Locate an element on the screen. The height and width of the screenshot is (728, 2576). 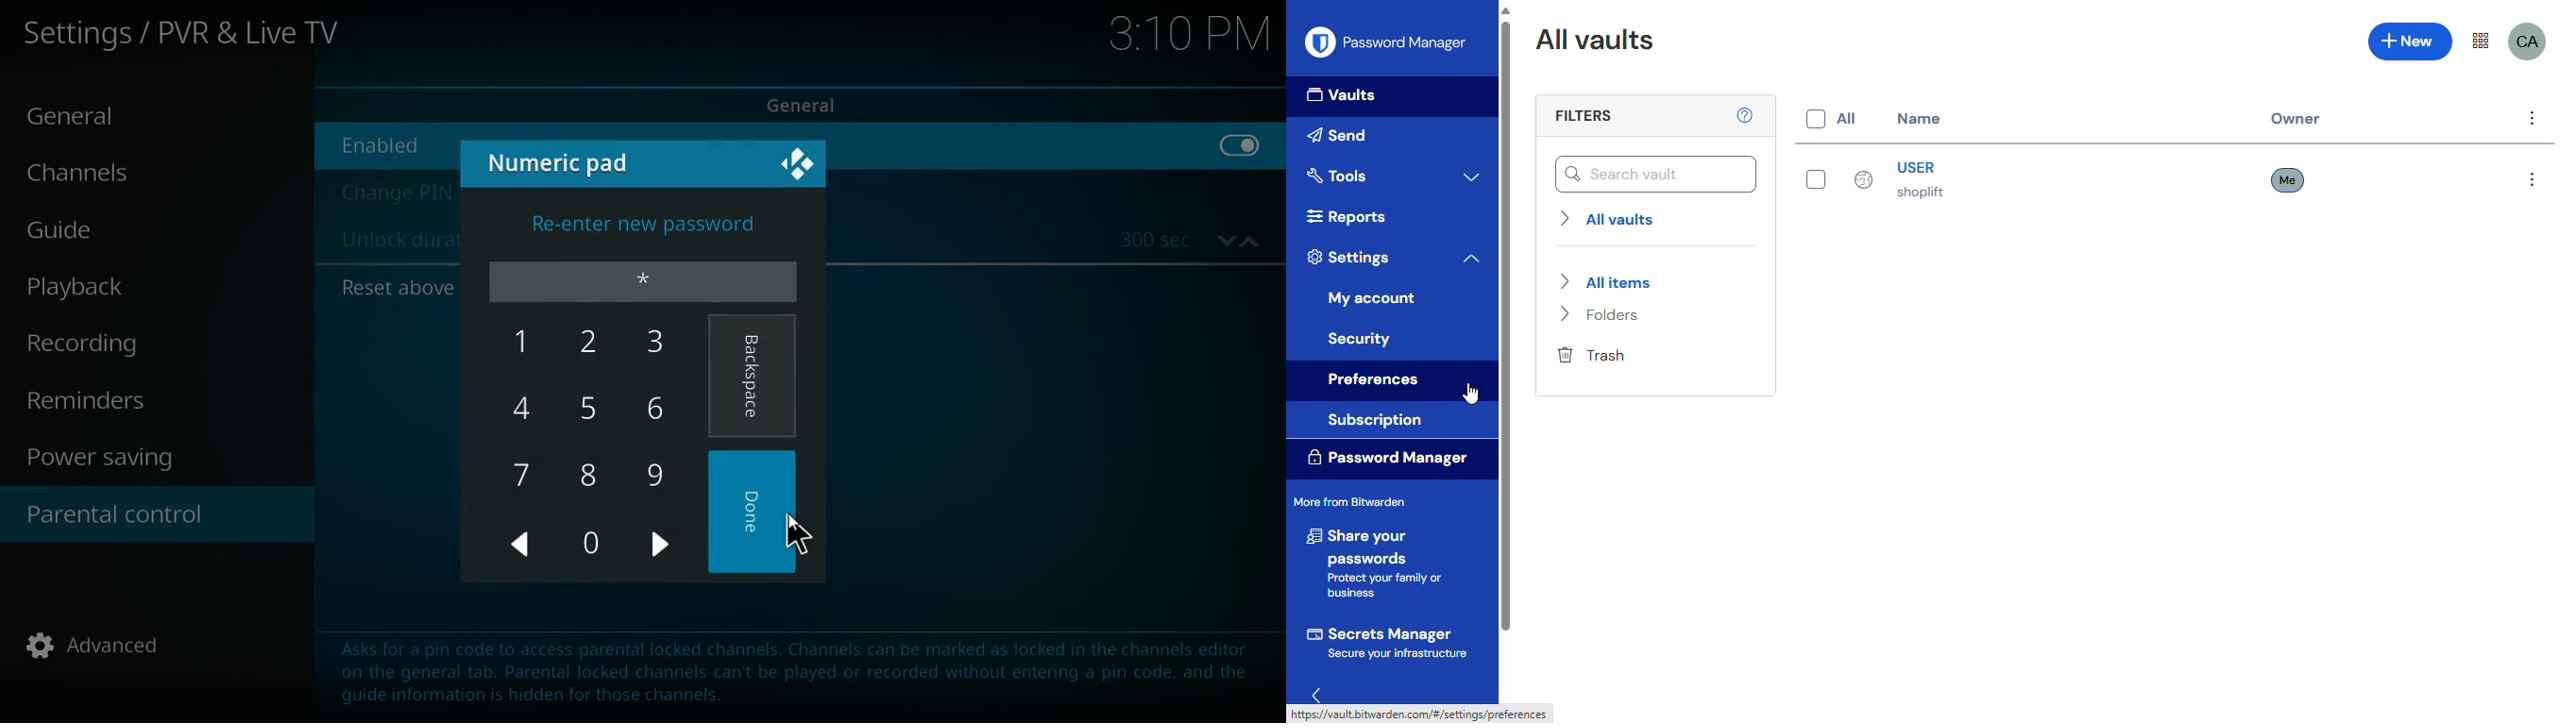
5 is located at coordinates (592, 407).